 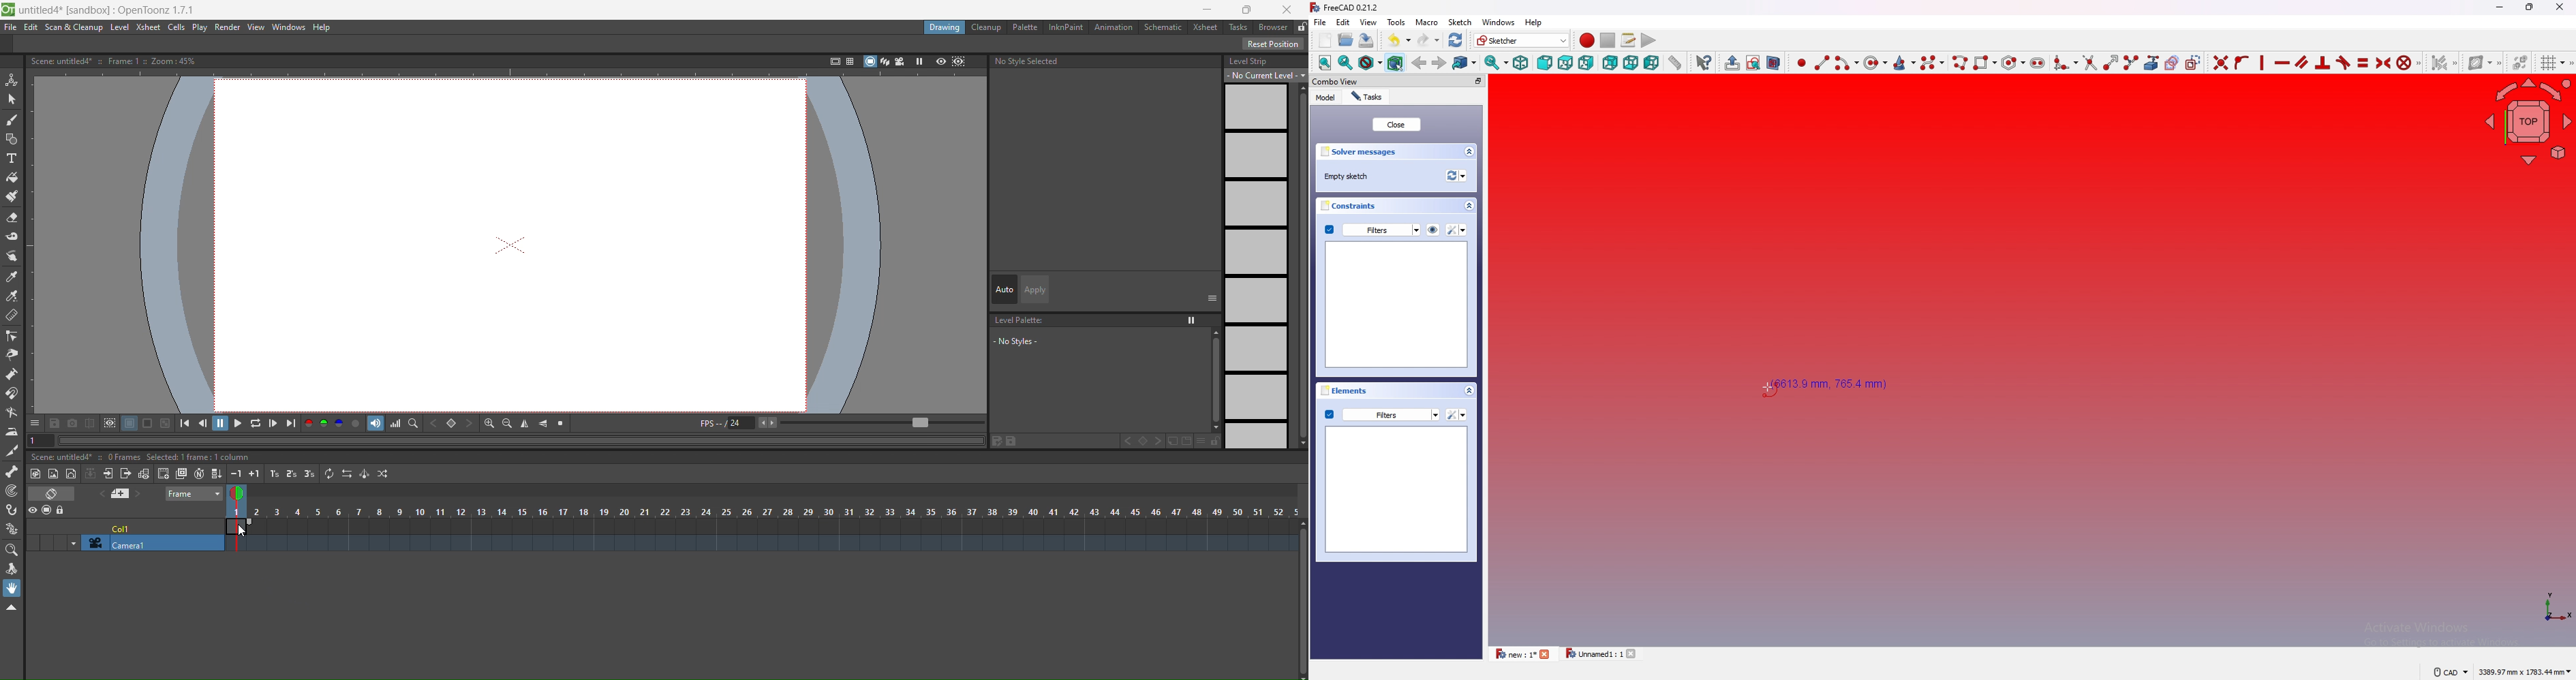 I want to click on file name app name and version, so click(x=108, y=10).